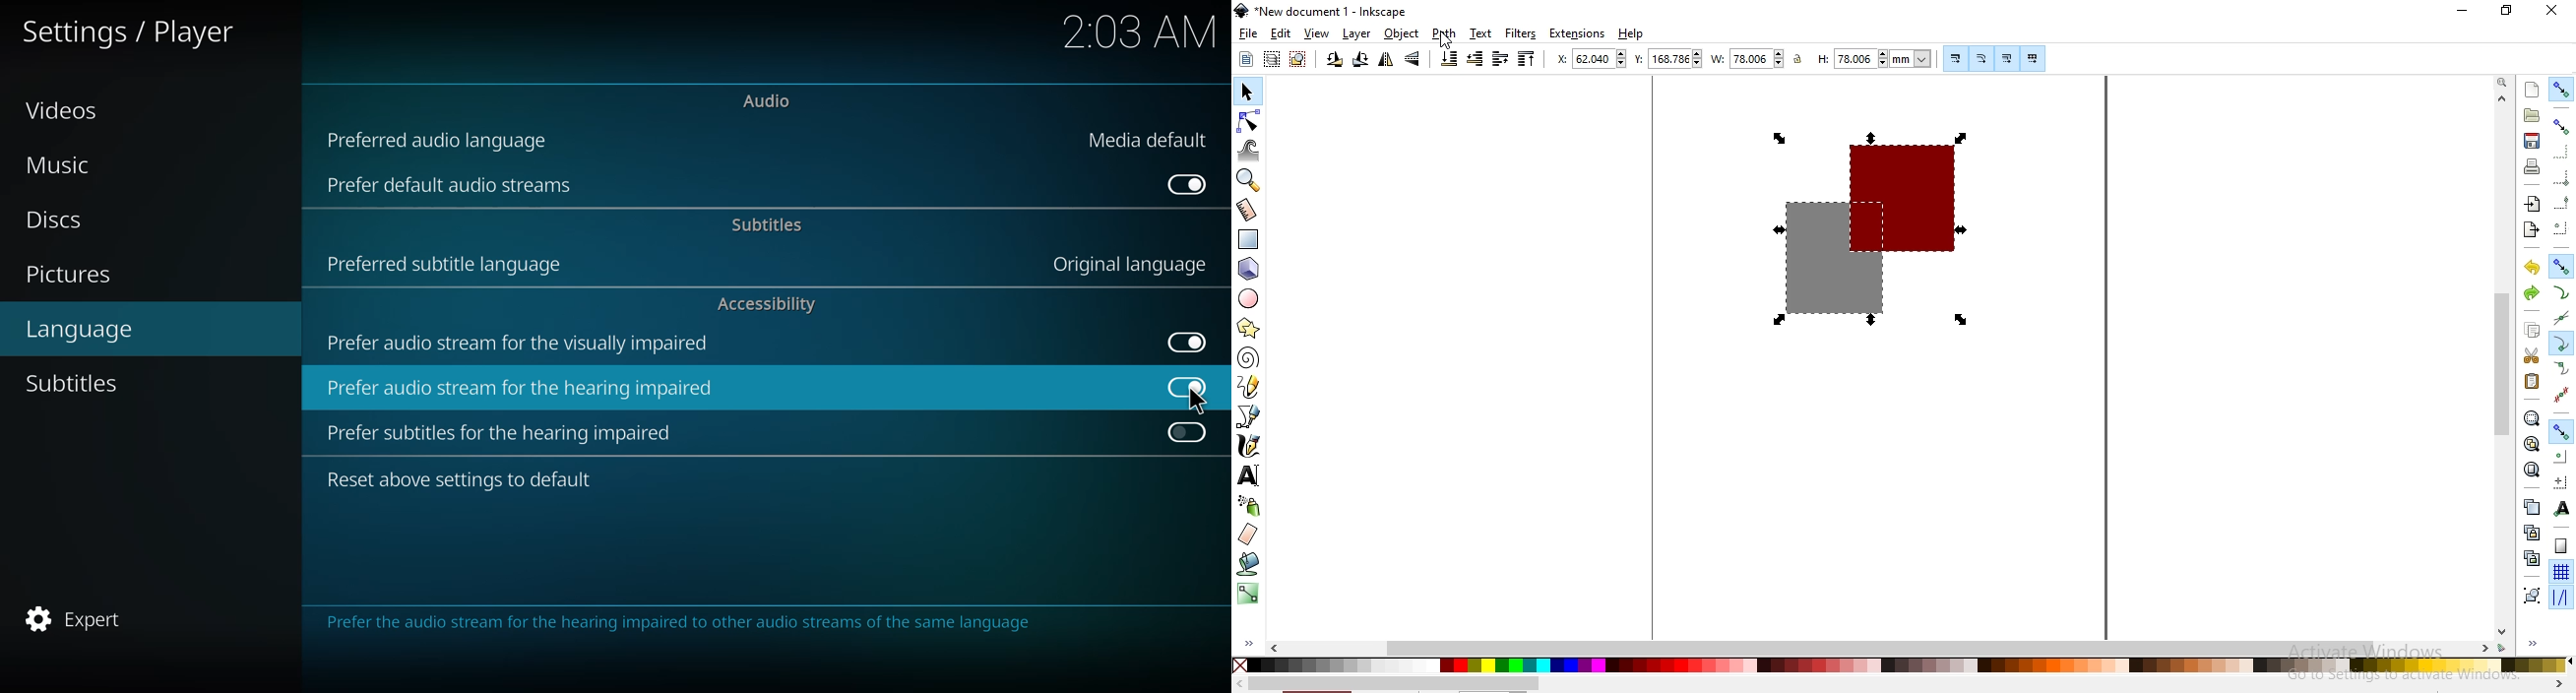 The image size is (2576, 700). Describe the element at coordinates (1866, 229) in the screenshot. I see `shape image` at that location.